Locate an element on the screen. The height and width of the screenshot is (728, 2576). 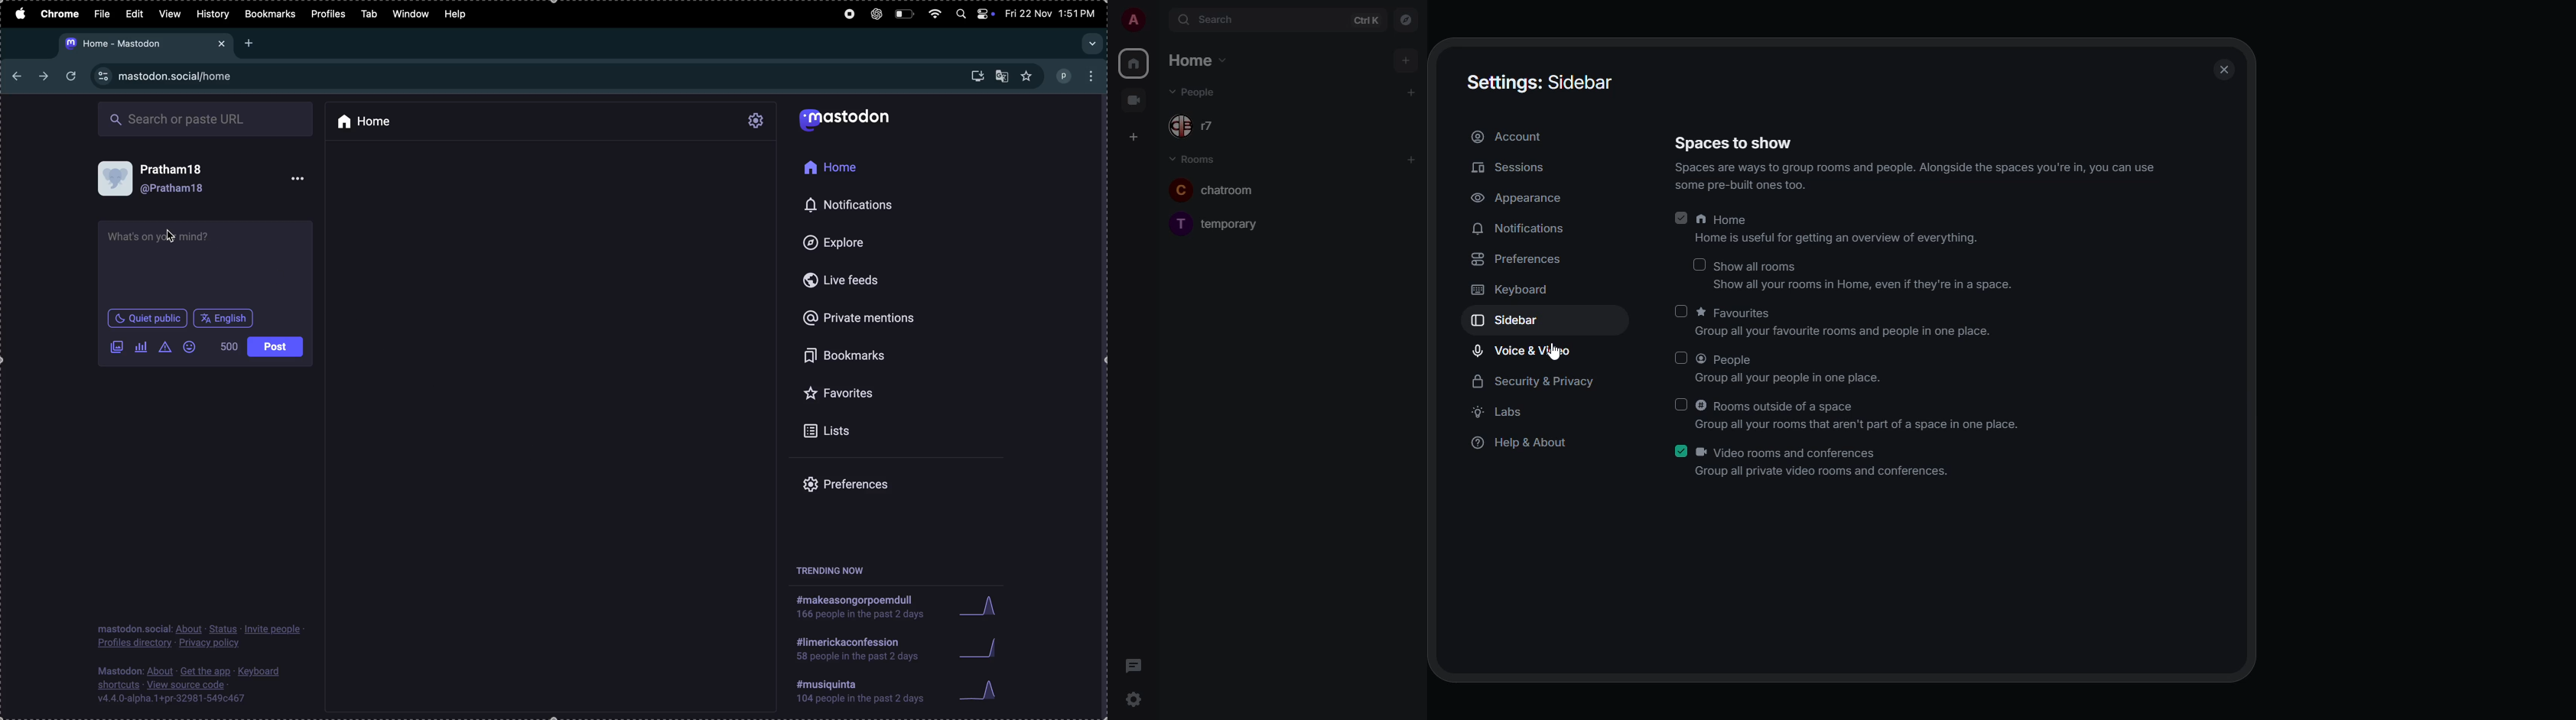
voice & video is located at coordinates (1522, 352).